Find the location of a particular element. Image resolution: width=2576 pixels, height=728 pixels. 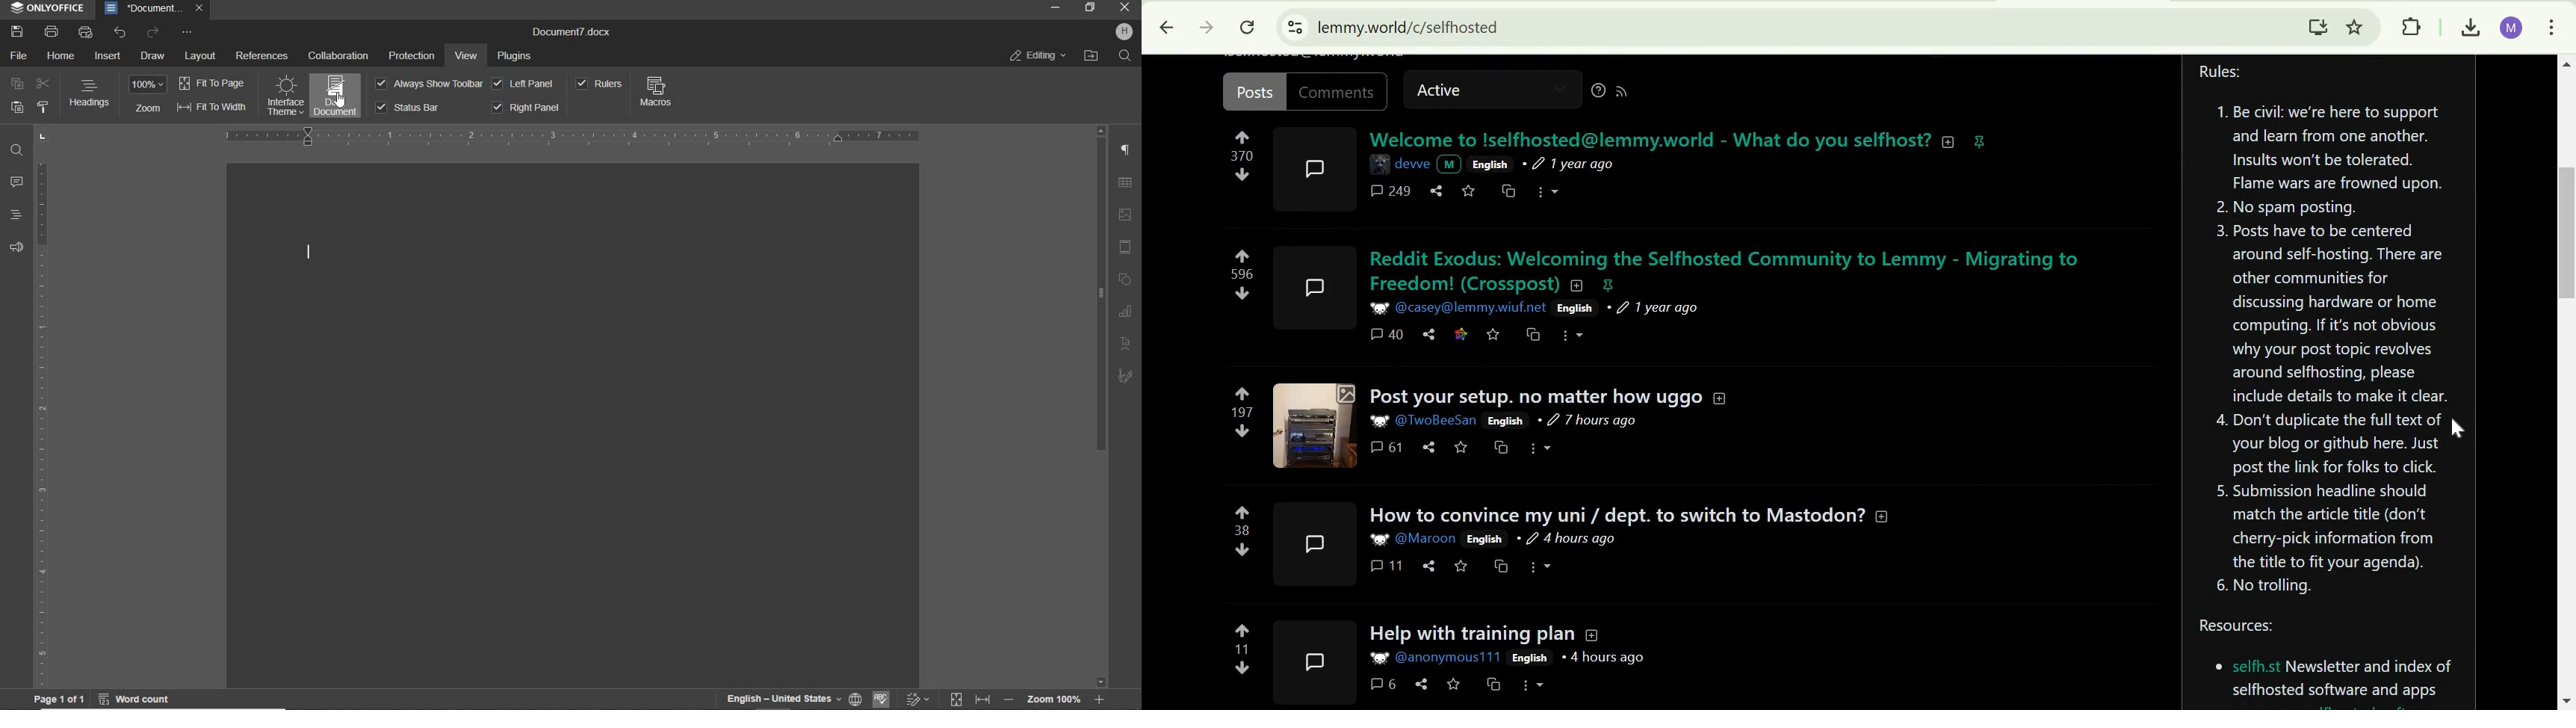

downvote is located at coordinates (1241, 294).